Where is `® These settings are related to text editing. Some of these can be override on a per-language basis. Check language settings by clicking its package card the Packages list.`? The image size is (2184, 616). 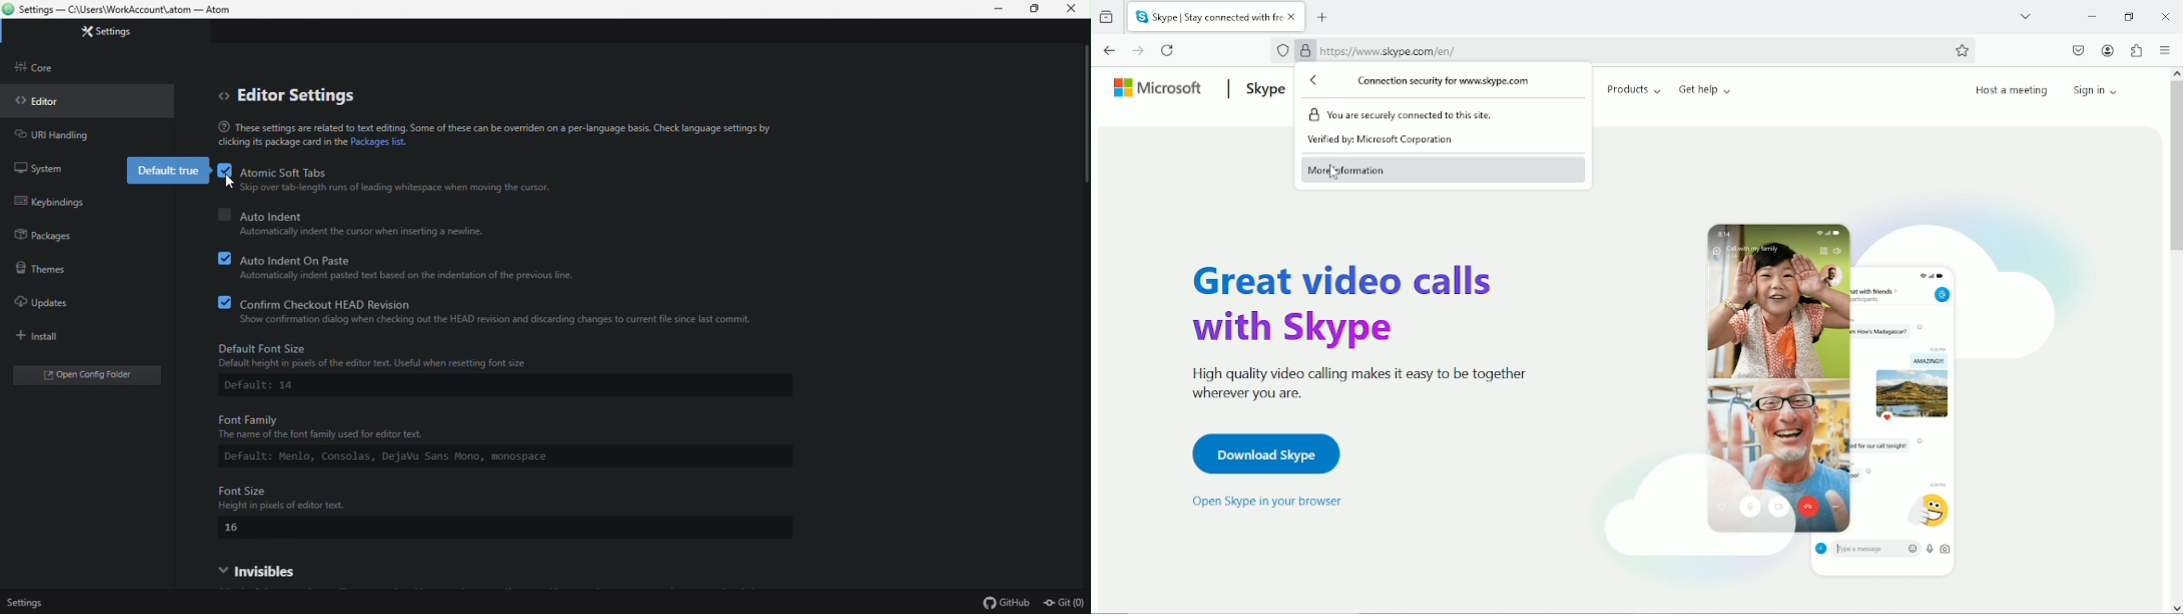 ® These settings are related to text editing. Some of these can be override on a per-language basis. Check language settings by clicking its package card the Packages list. is located at coordinates (468, 135).